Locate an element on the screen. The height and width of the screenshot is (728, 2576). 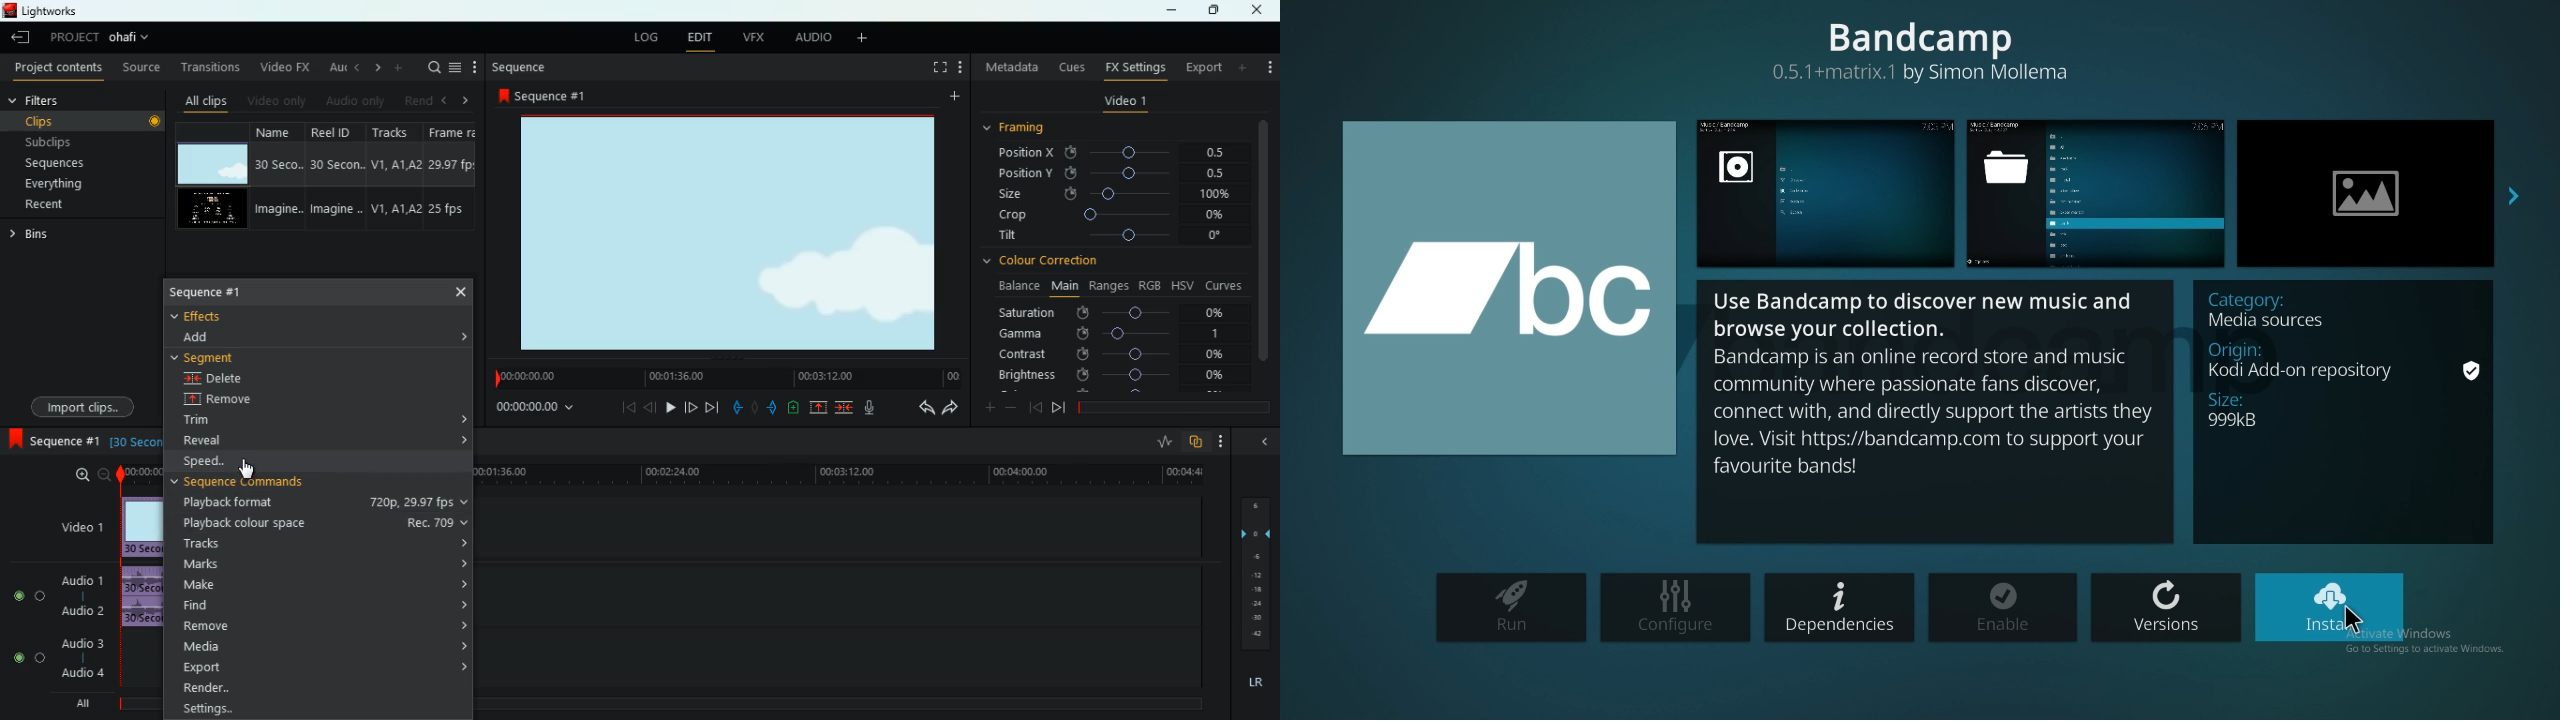
Audio is located at coordinates (30, 595).